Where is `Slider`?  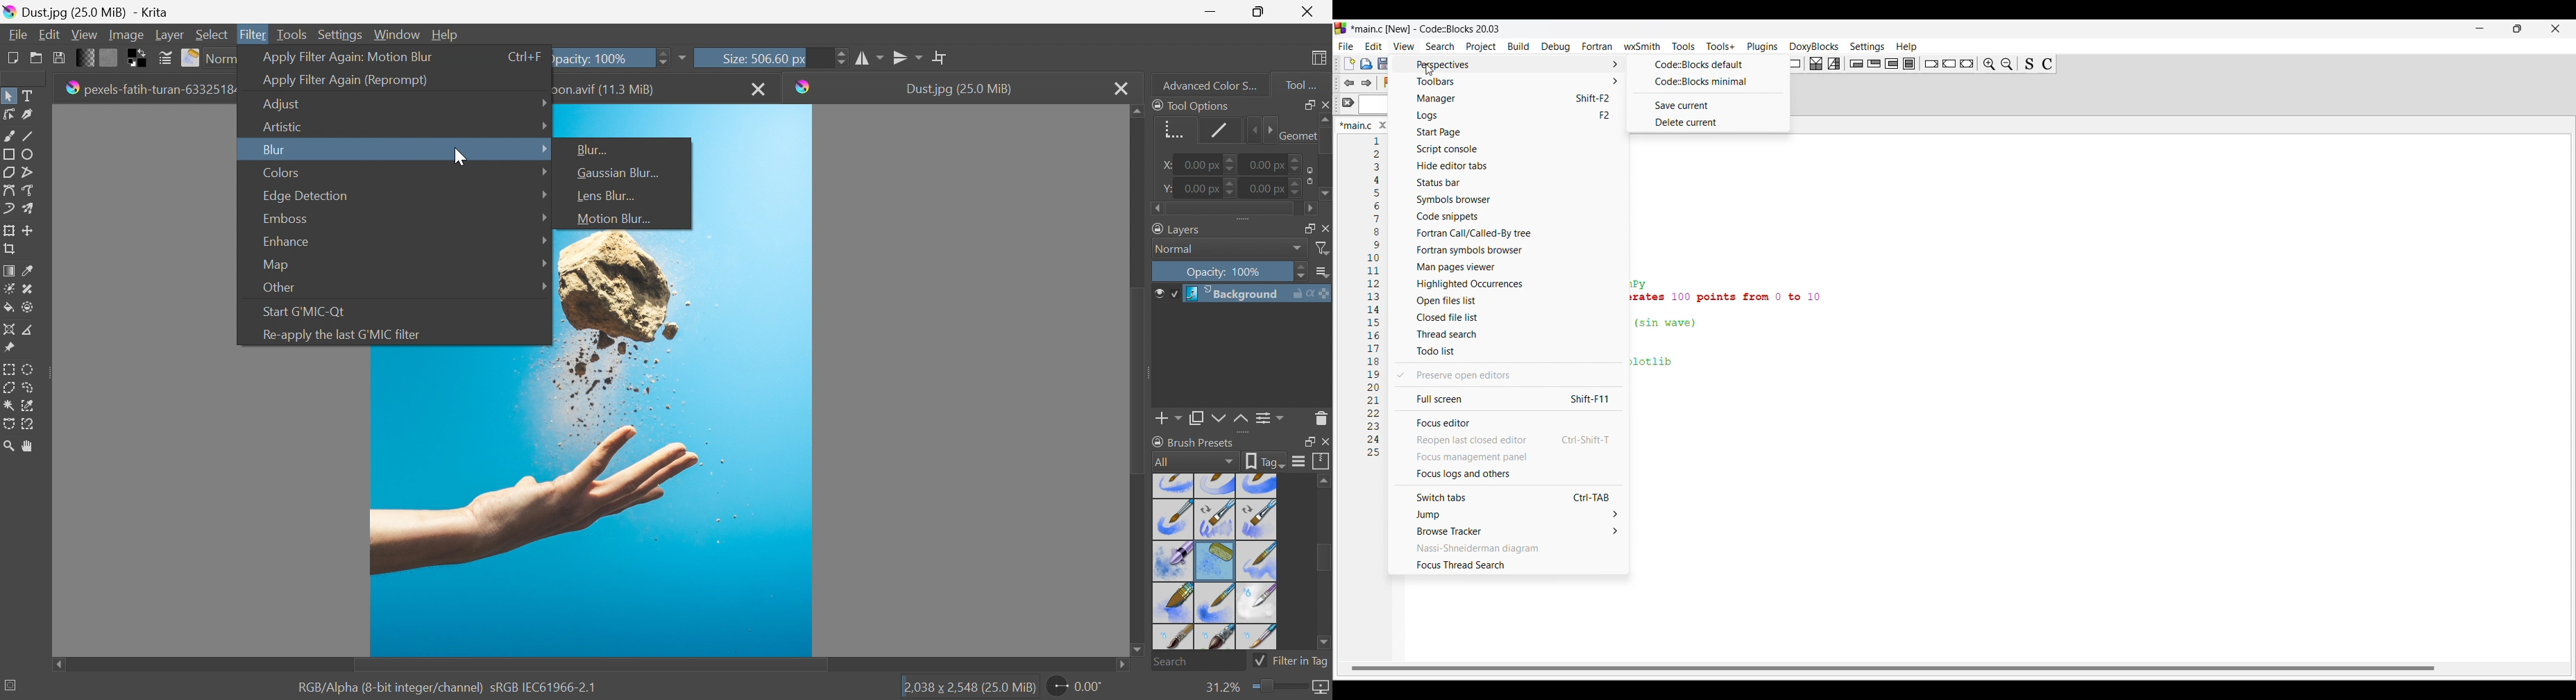
Slider is located at coordinates (1302, 272).